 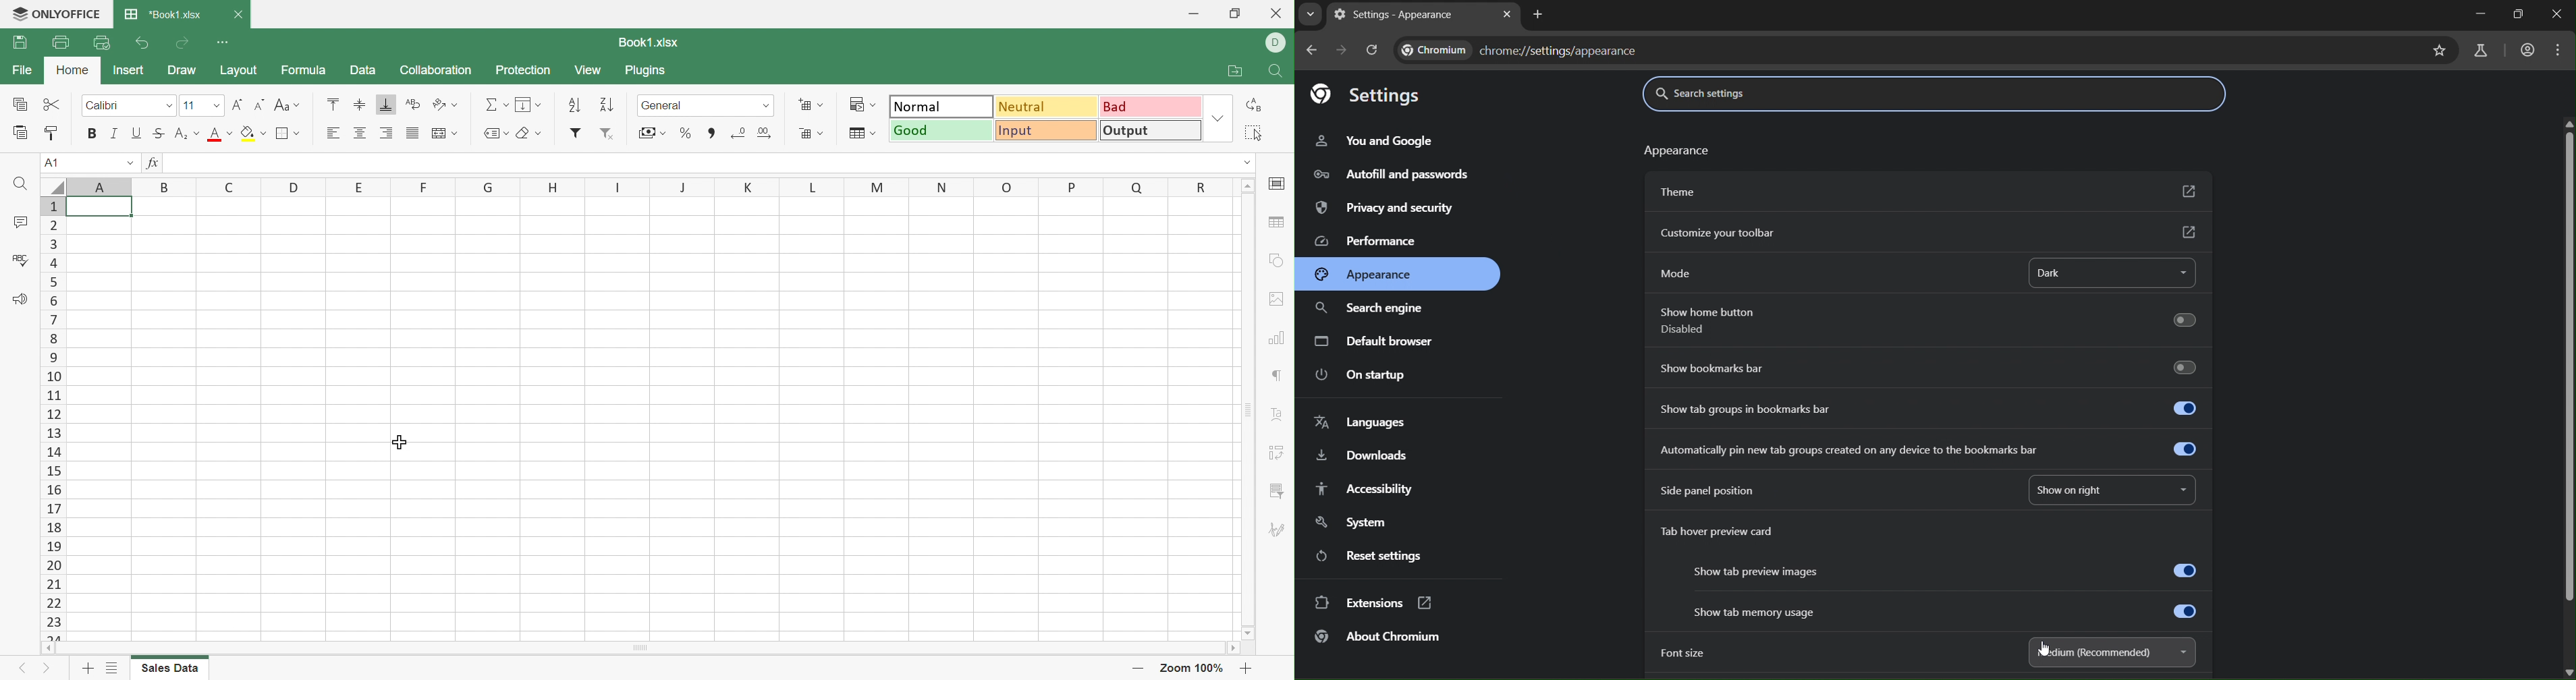 I want to click on close, so click(x=1279, y=12).